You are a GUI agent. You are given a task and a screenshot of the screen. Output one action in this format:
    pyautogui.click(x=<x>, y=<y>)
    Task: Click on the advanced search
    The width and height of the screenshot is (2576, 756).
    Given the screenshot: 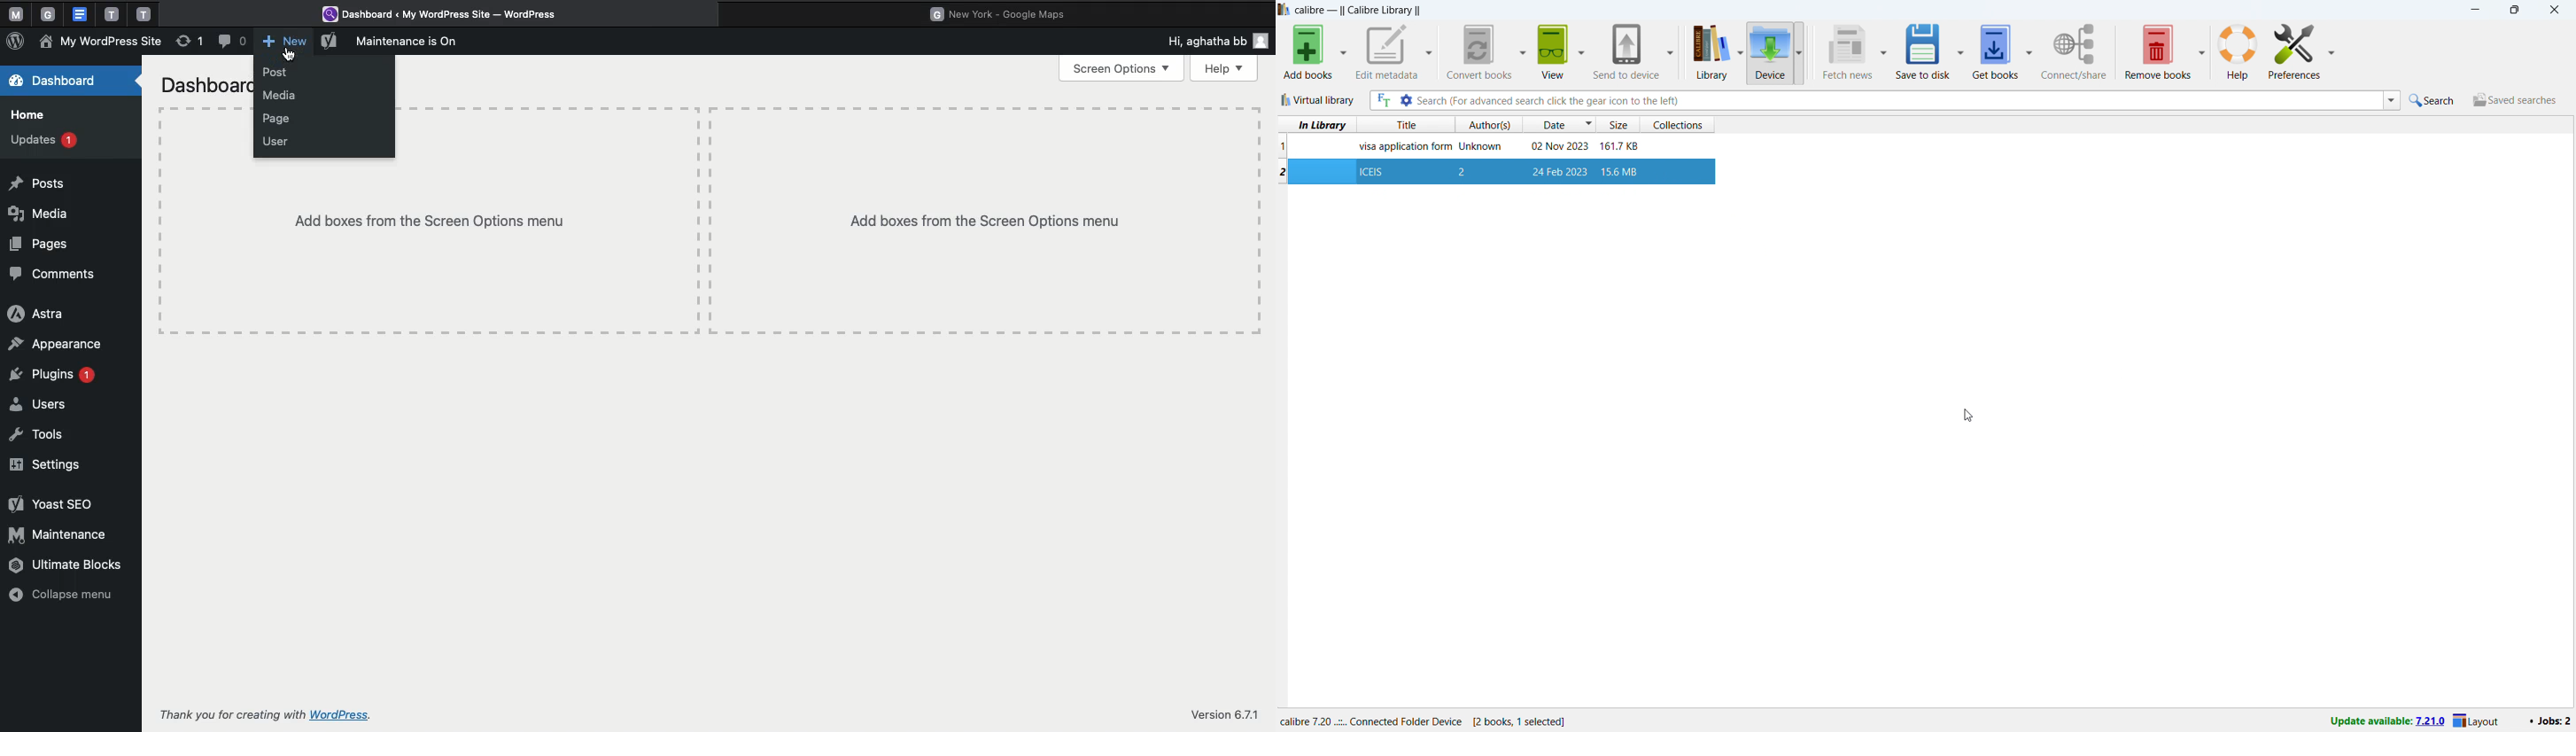 What is the action you would take?
    pyautogui.click(x=1406, y=100)
    